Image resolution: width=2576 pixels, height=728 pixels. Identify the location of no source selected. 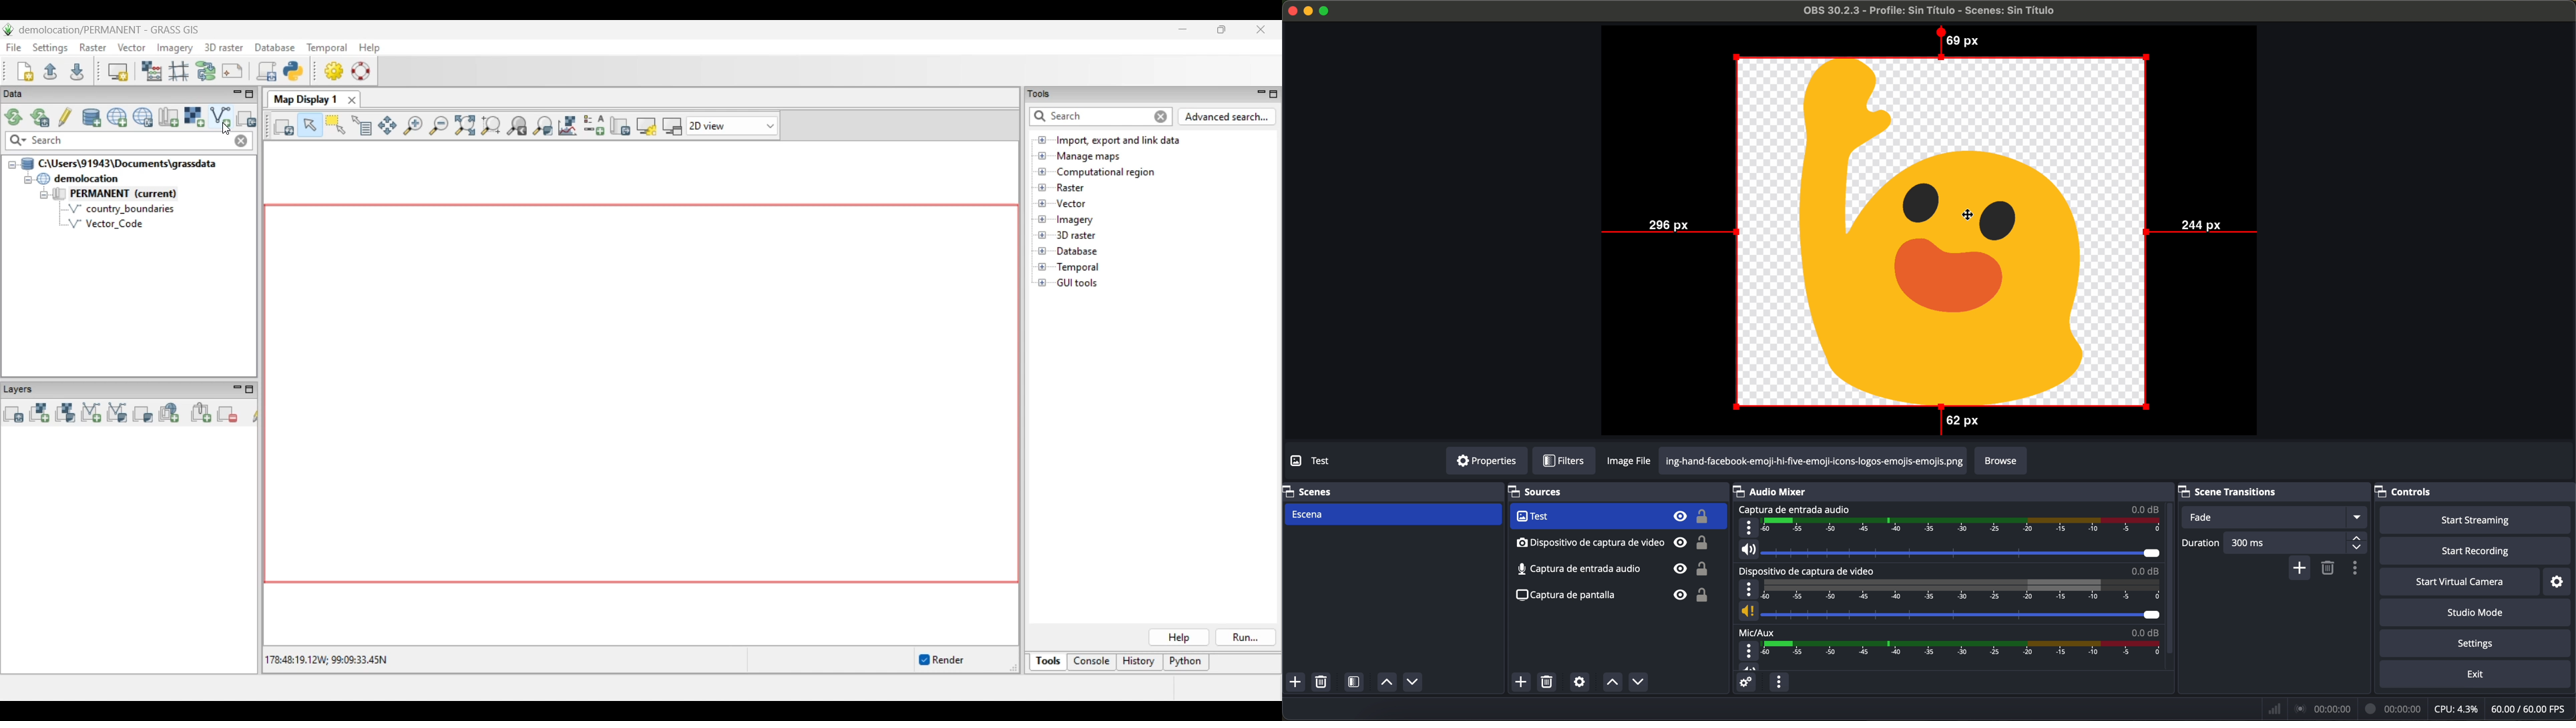
(1334, 460).